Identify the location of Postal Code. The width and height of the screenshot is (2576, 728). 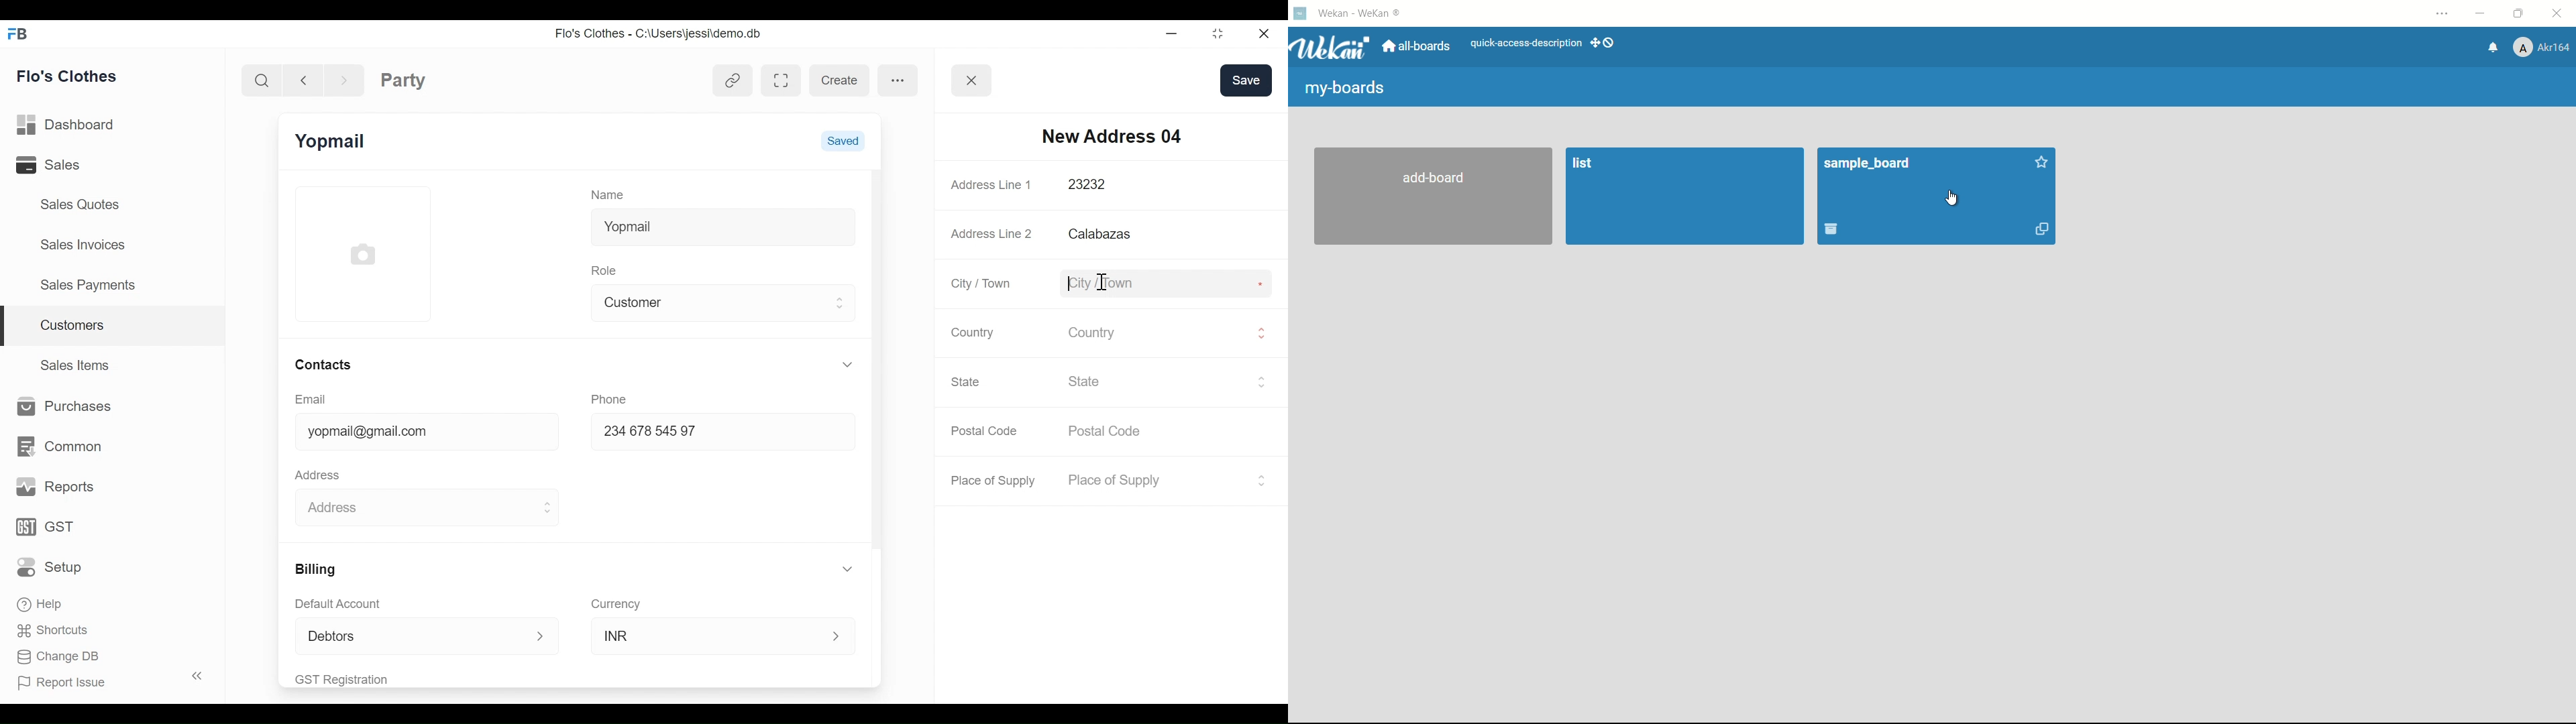
(986, 431).